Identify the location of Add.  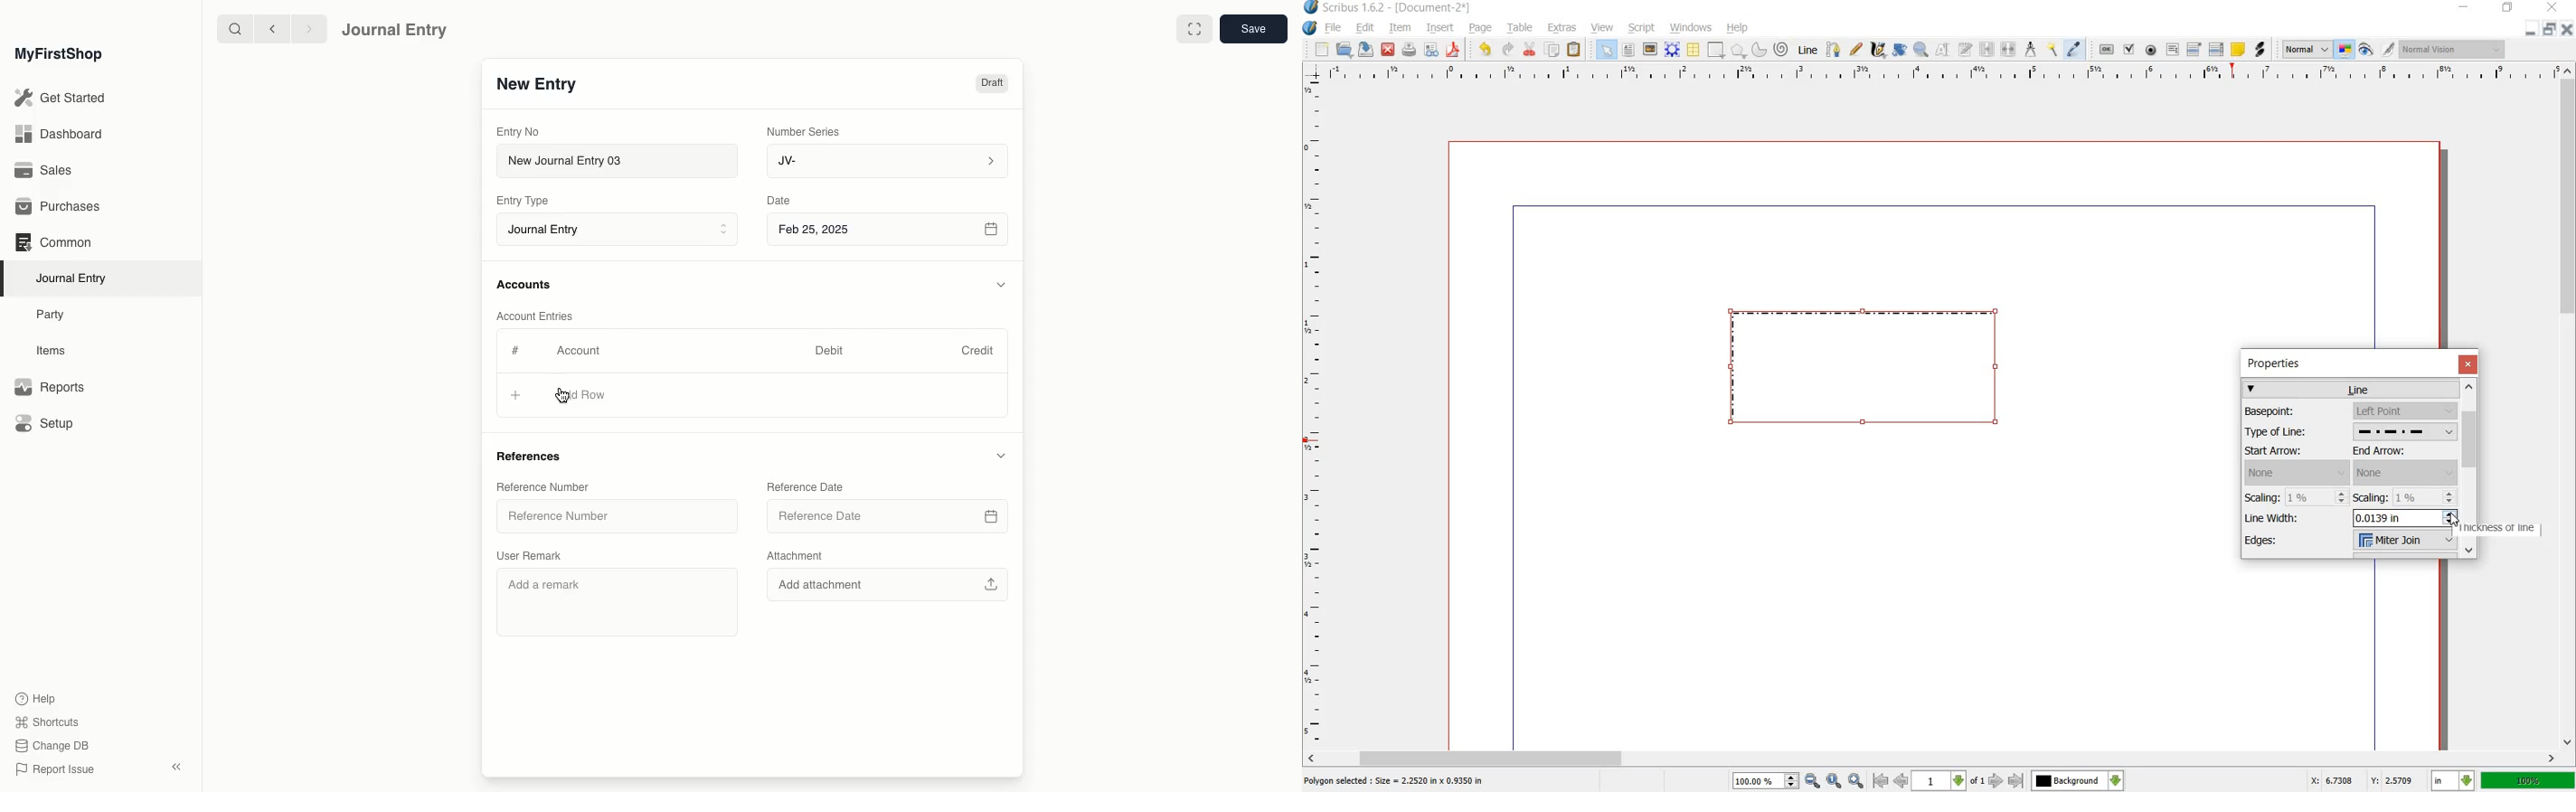
(519, 397).